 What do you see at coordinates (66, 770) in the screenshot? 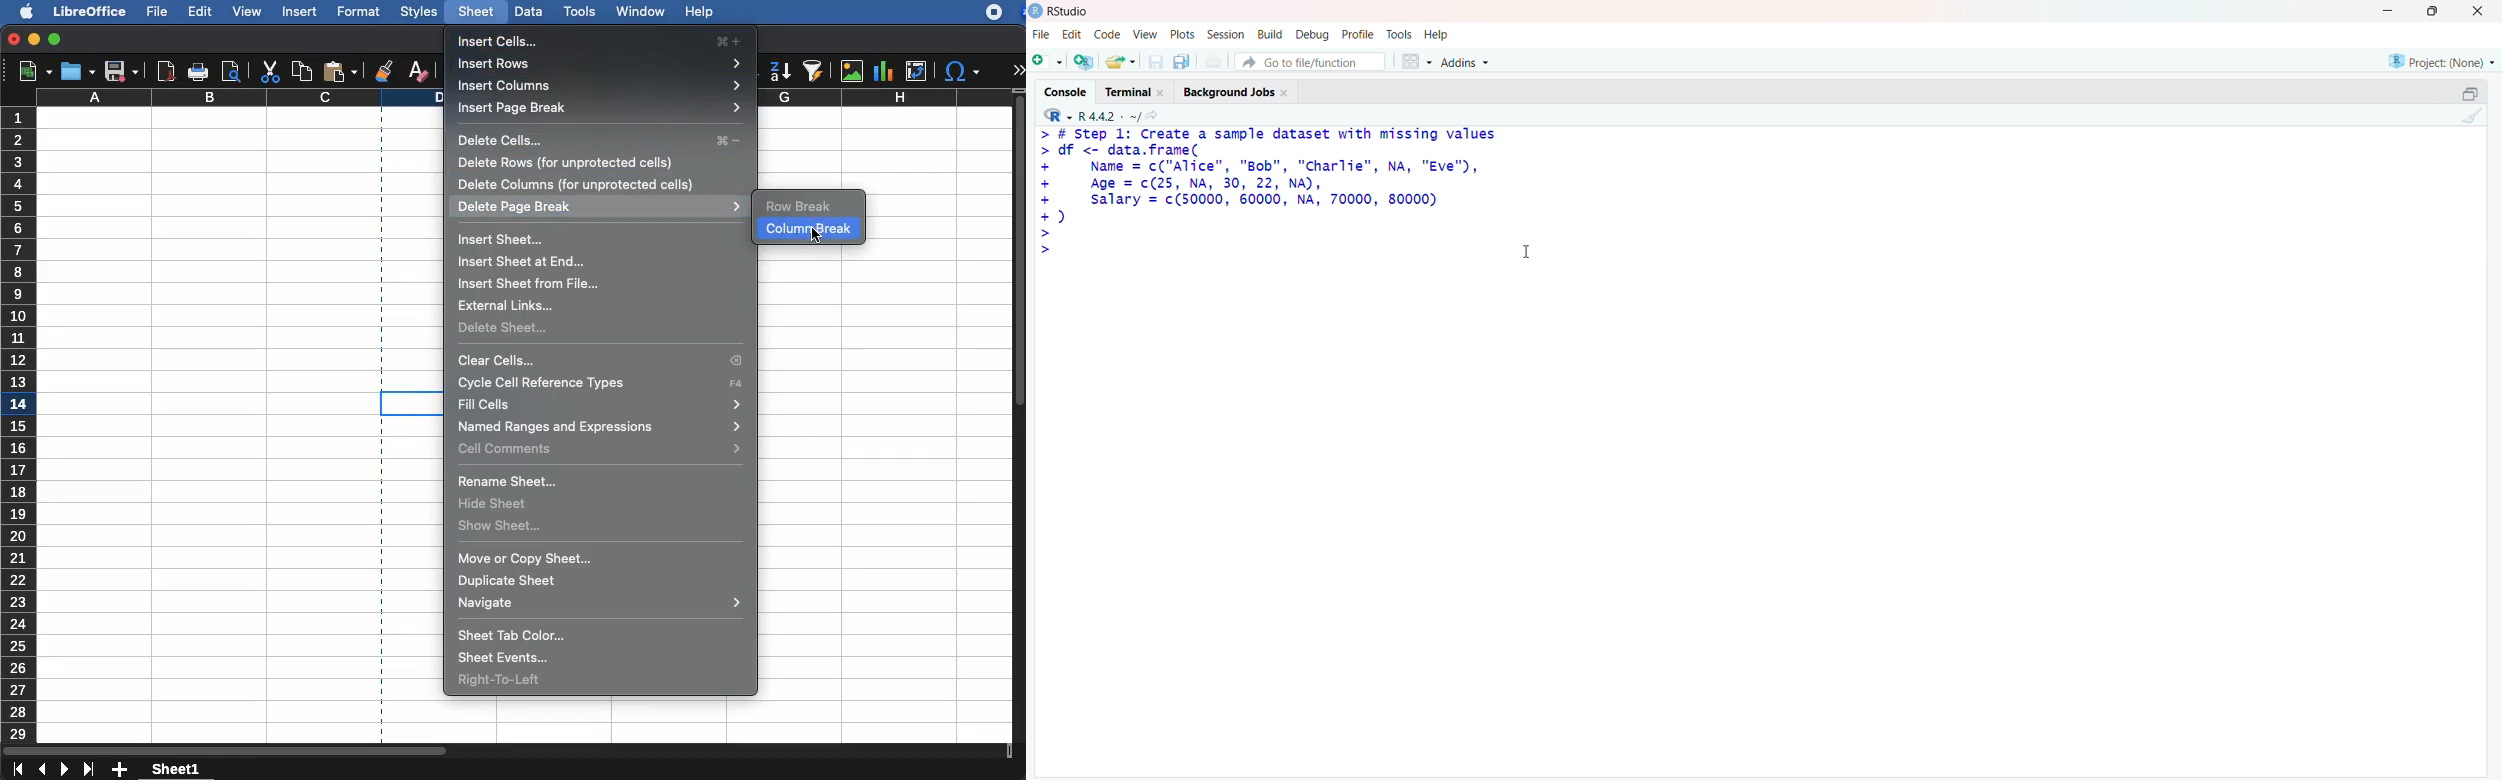
I see `next sheet` at bounding box center [66, 770].